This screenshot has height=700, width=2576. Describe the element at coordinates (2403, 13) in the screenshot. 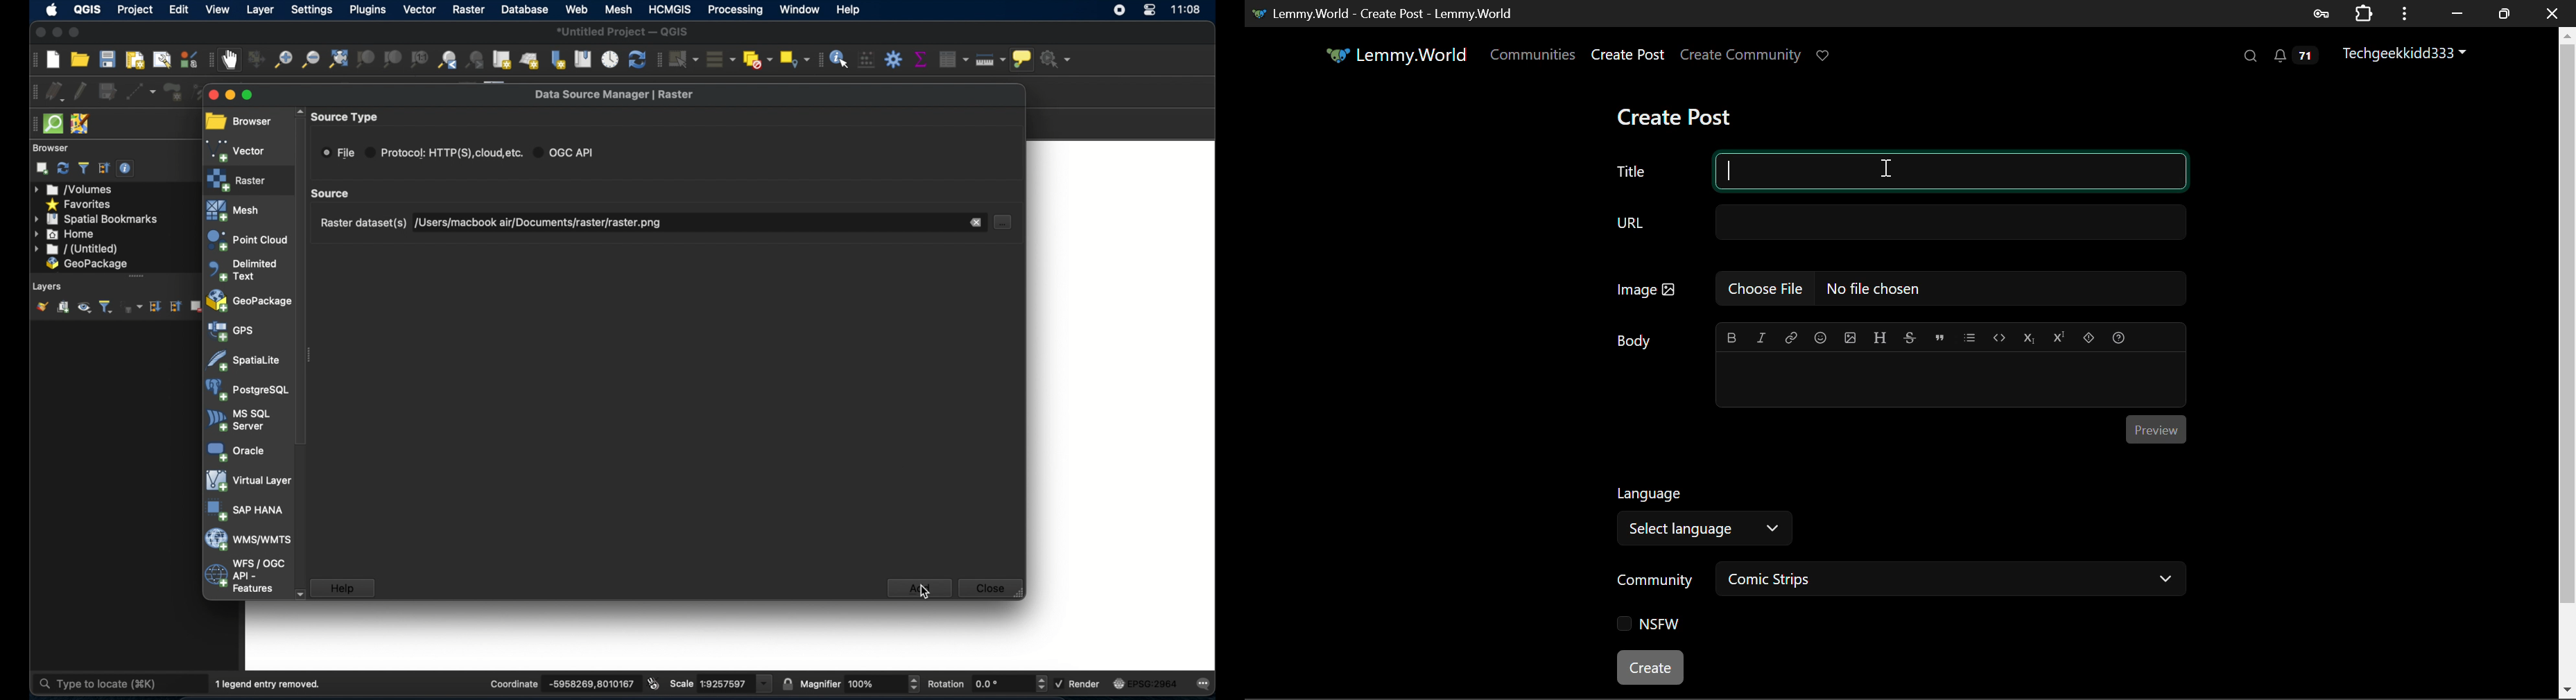

I see `Options` at that location.